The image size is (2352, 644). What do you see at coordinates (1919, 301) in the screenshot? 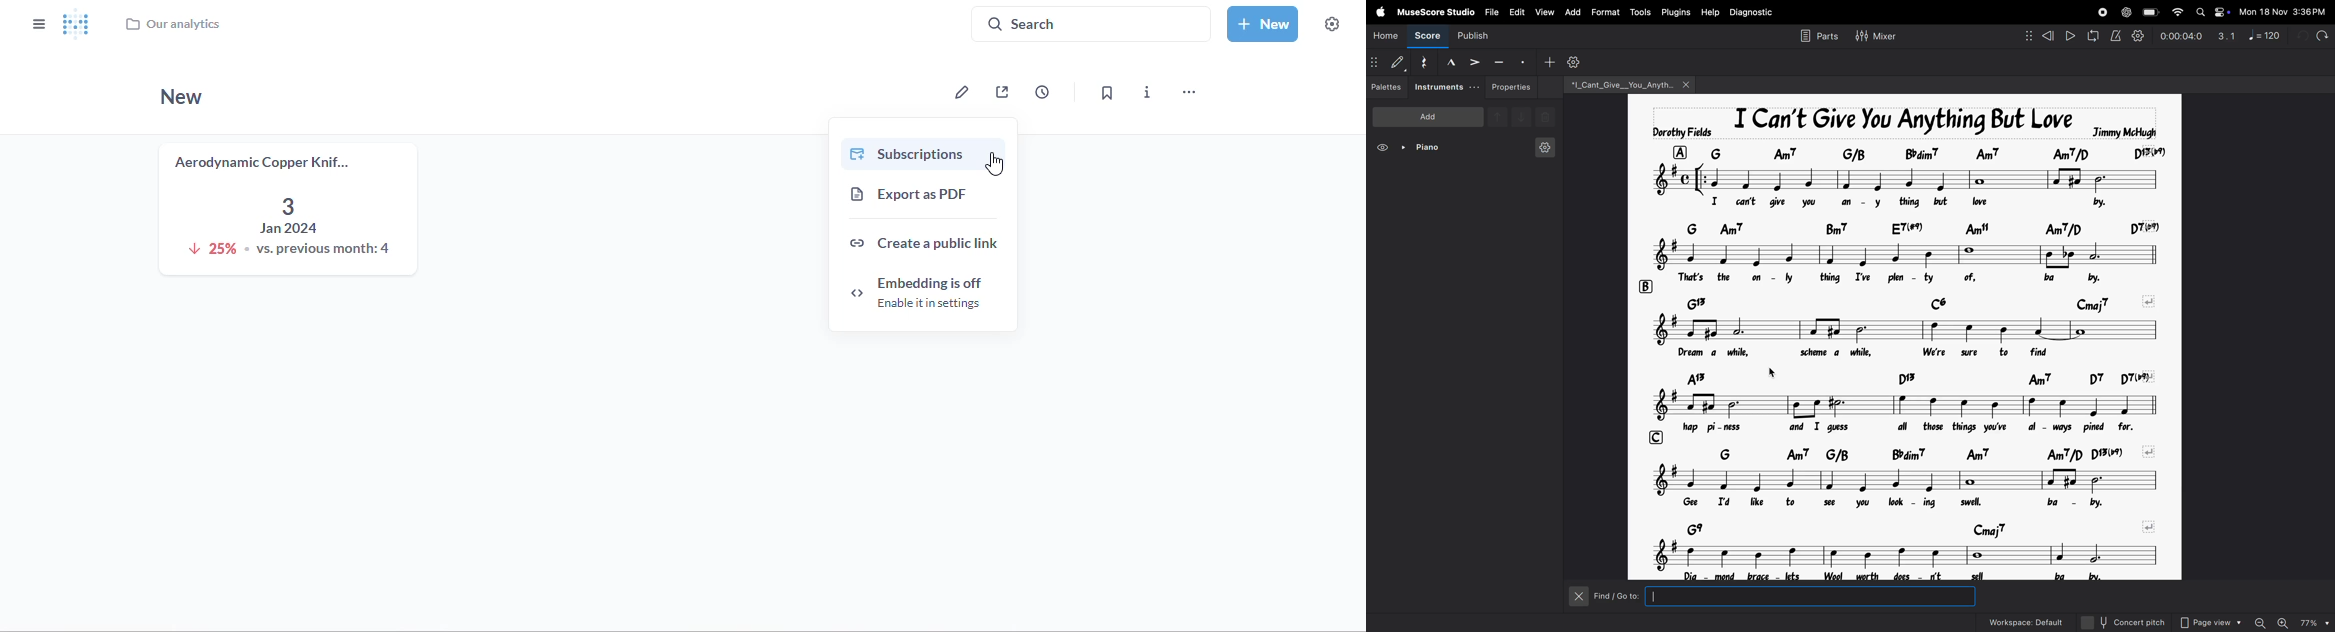
I see `chord symbols` at bounding box center [1919, 301].